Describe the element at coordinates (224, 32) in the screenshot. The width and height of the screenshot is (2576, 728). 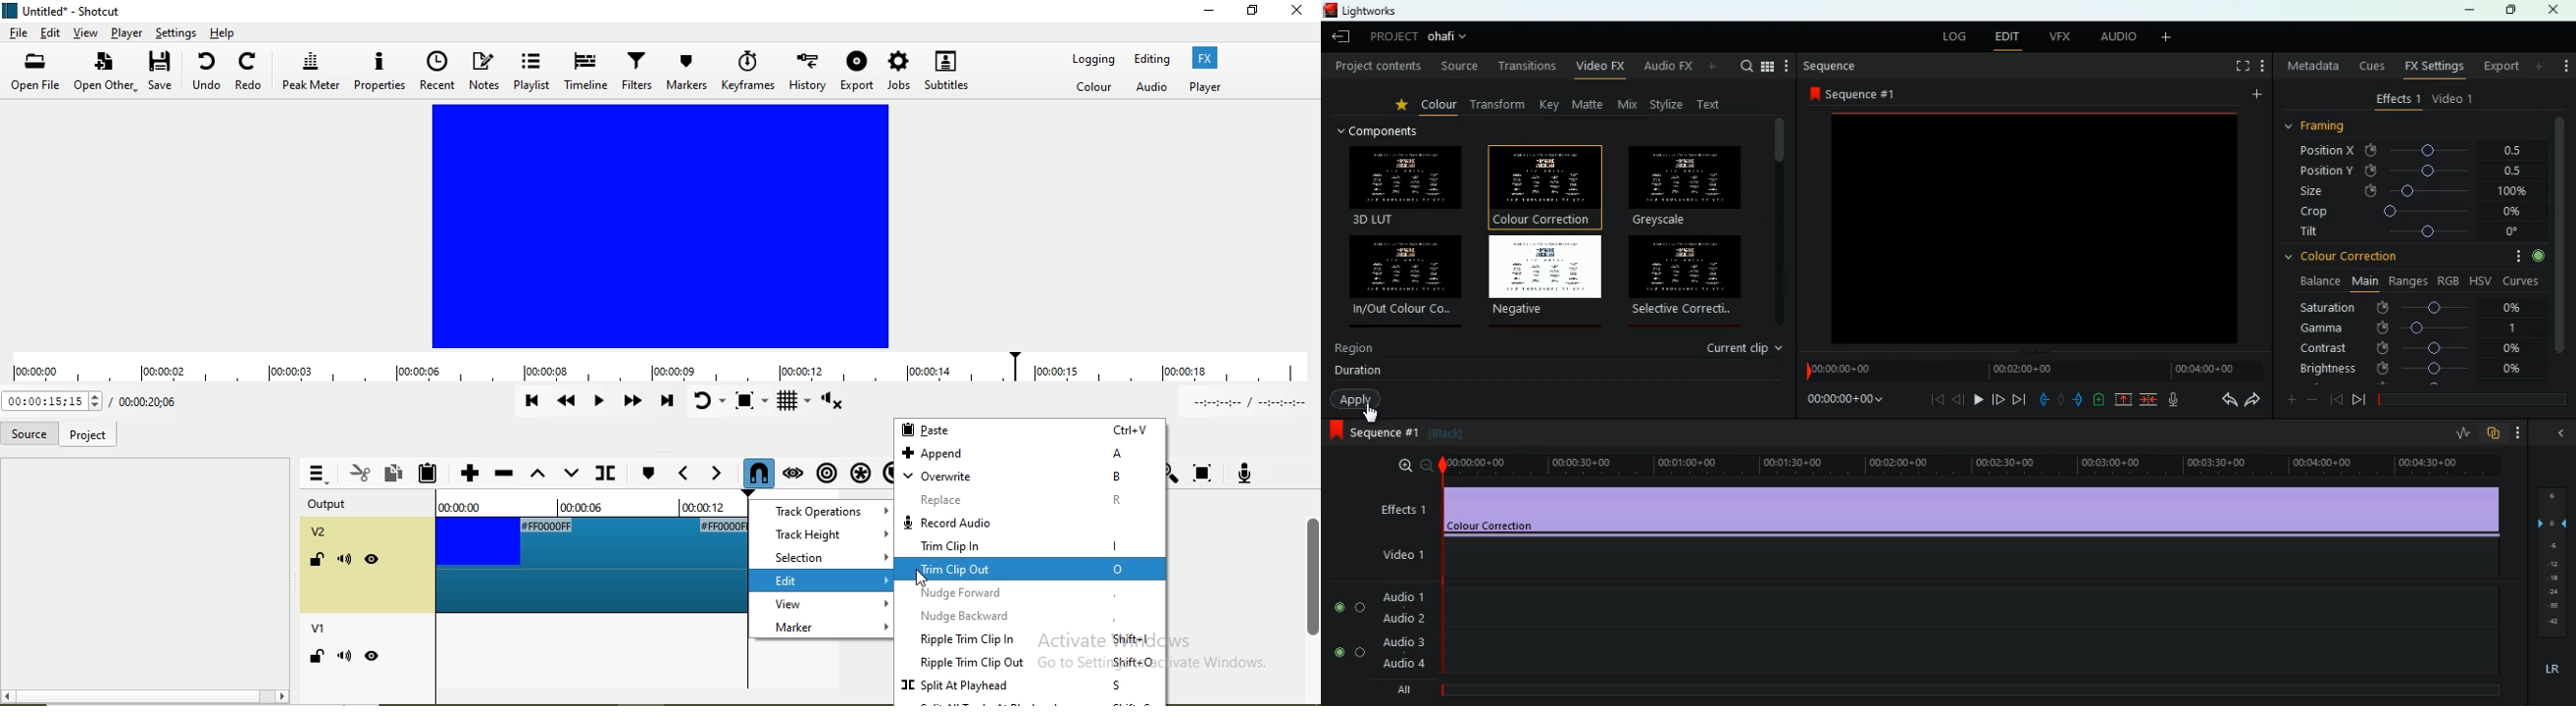
I see `help` at that location.